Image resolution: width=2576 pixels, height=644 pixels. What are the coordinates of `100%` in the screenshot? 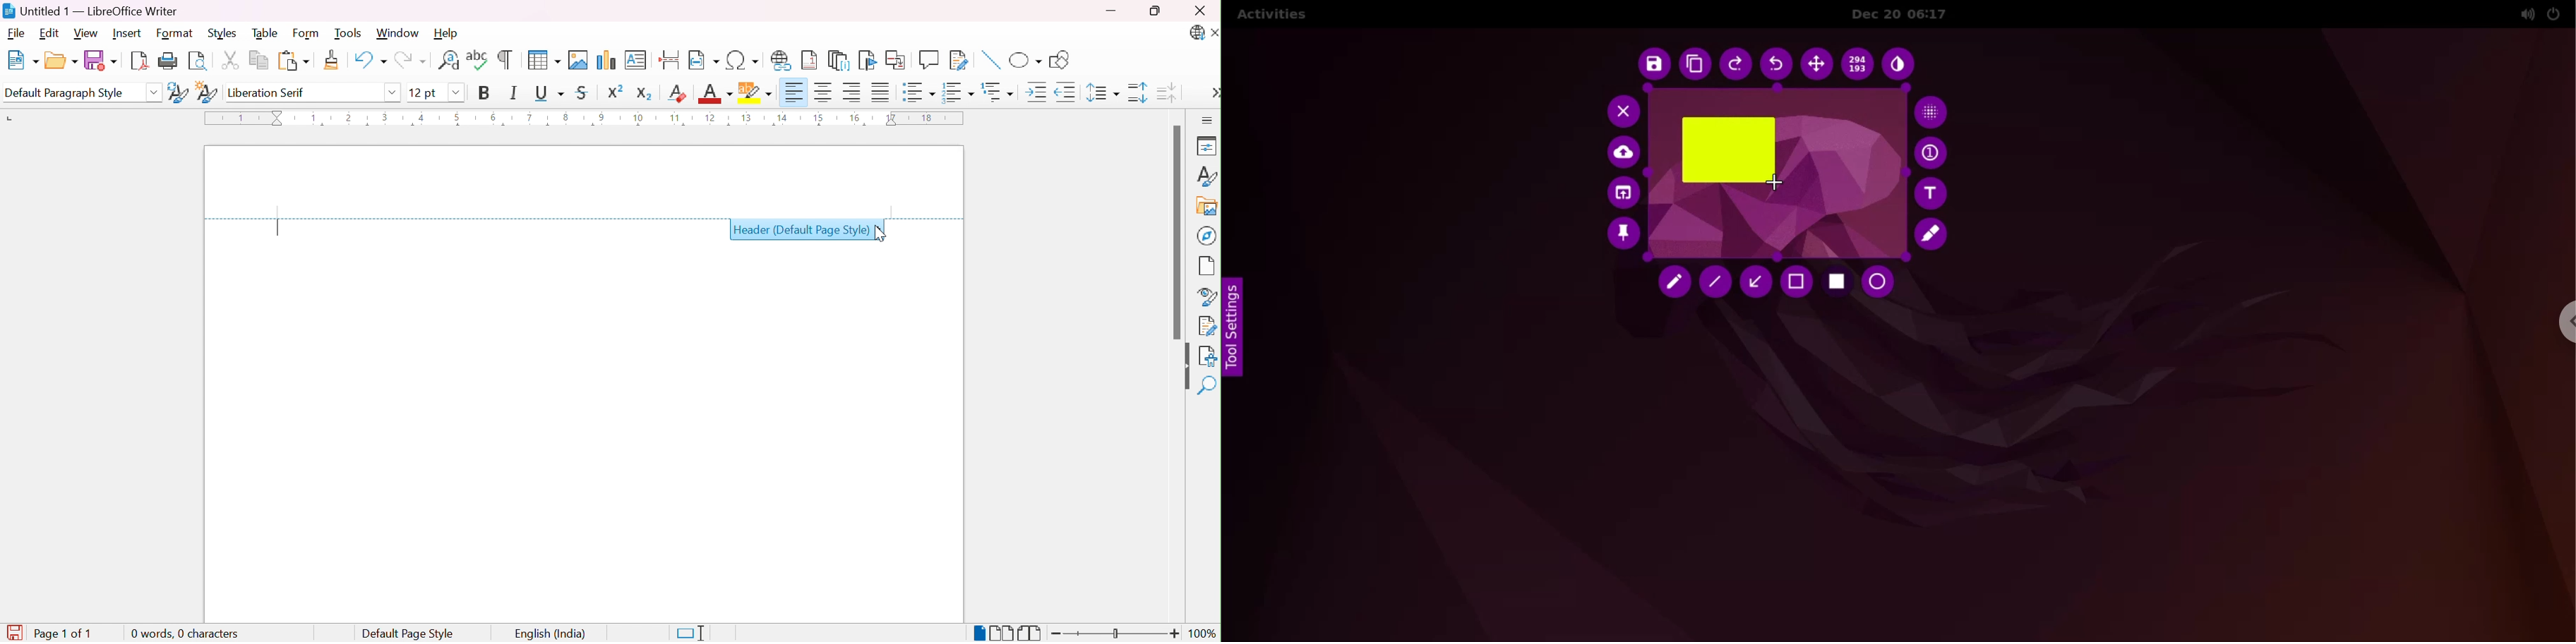 It's located at (1203, 634).